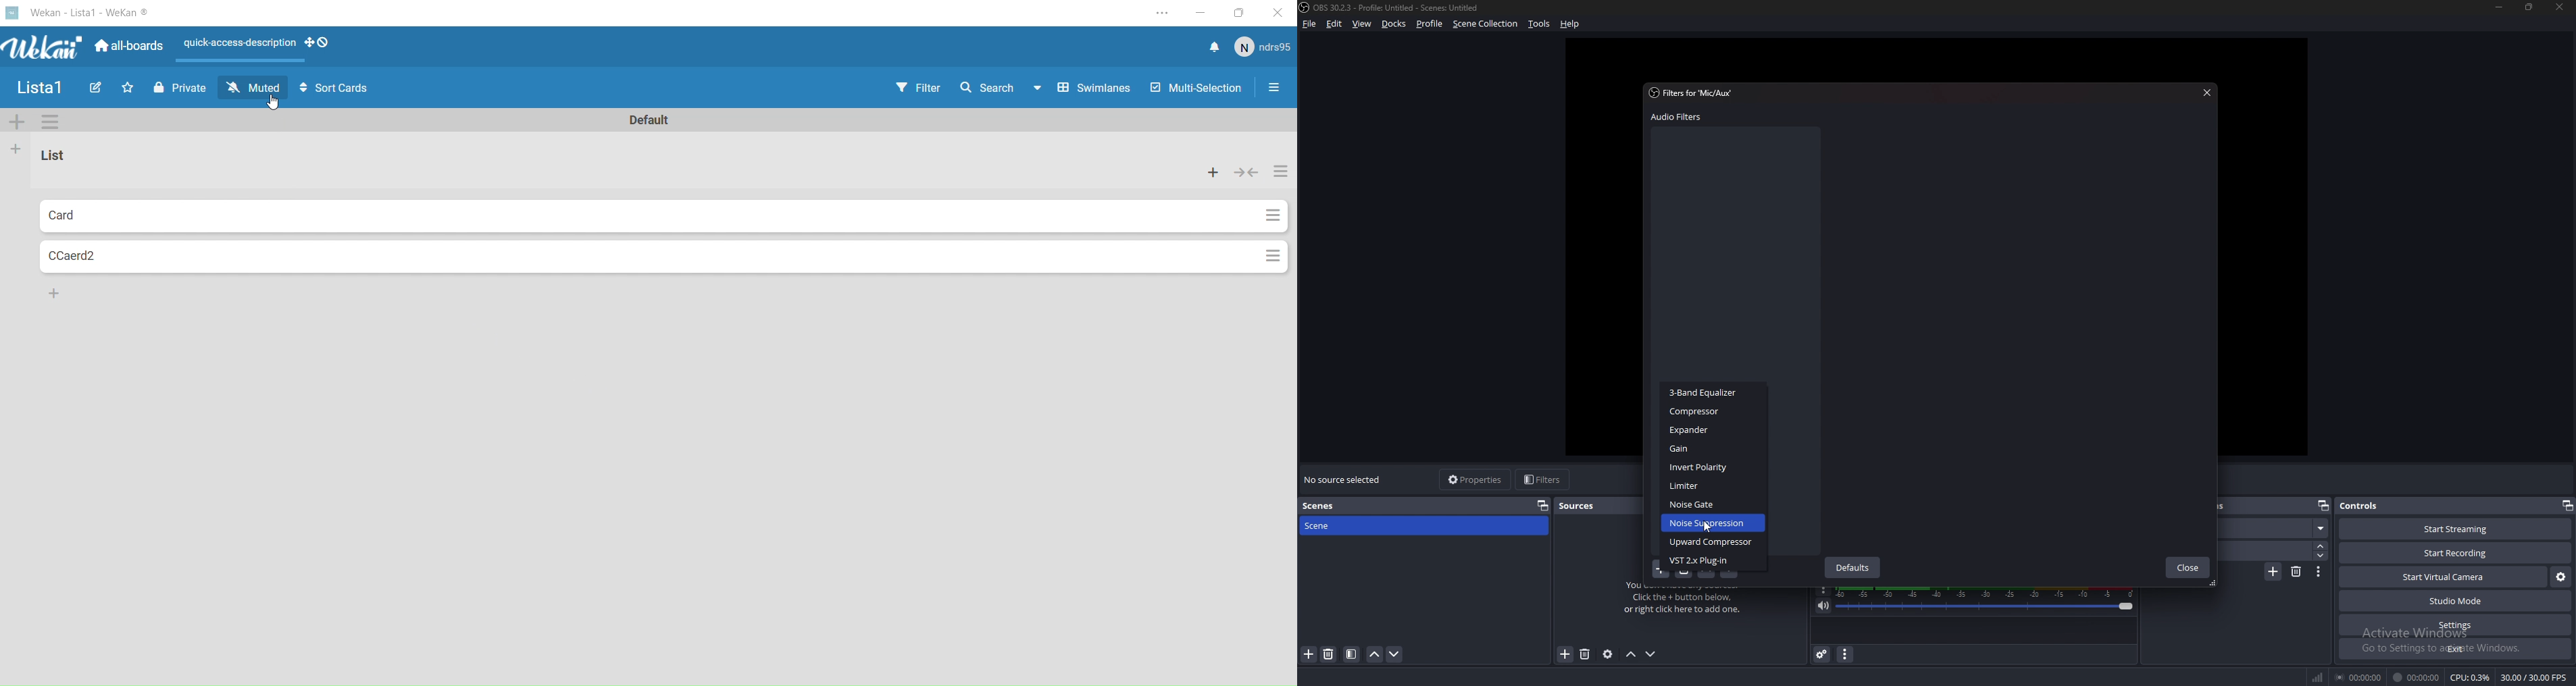 The image size is (2576, 700). Describe the element at coordinates (2532, 7) in the screenshot. I see `resize` at that location.